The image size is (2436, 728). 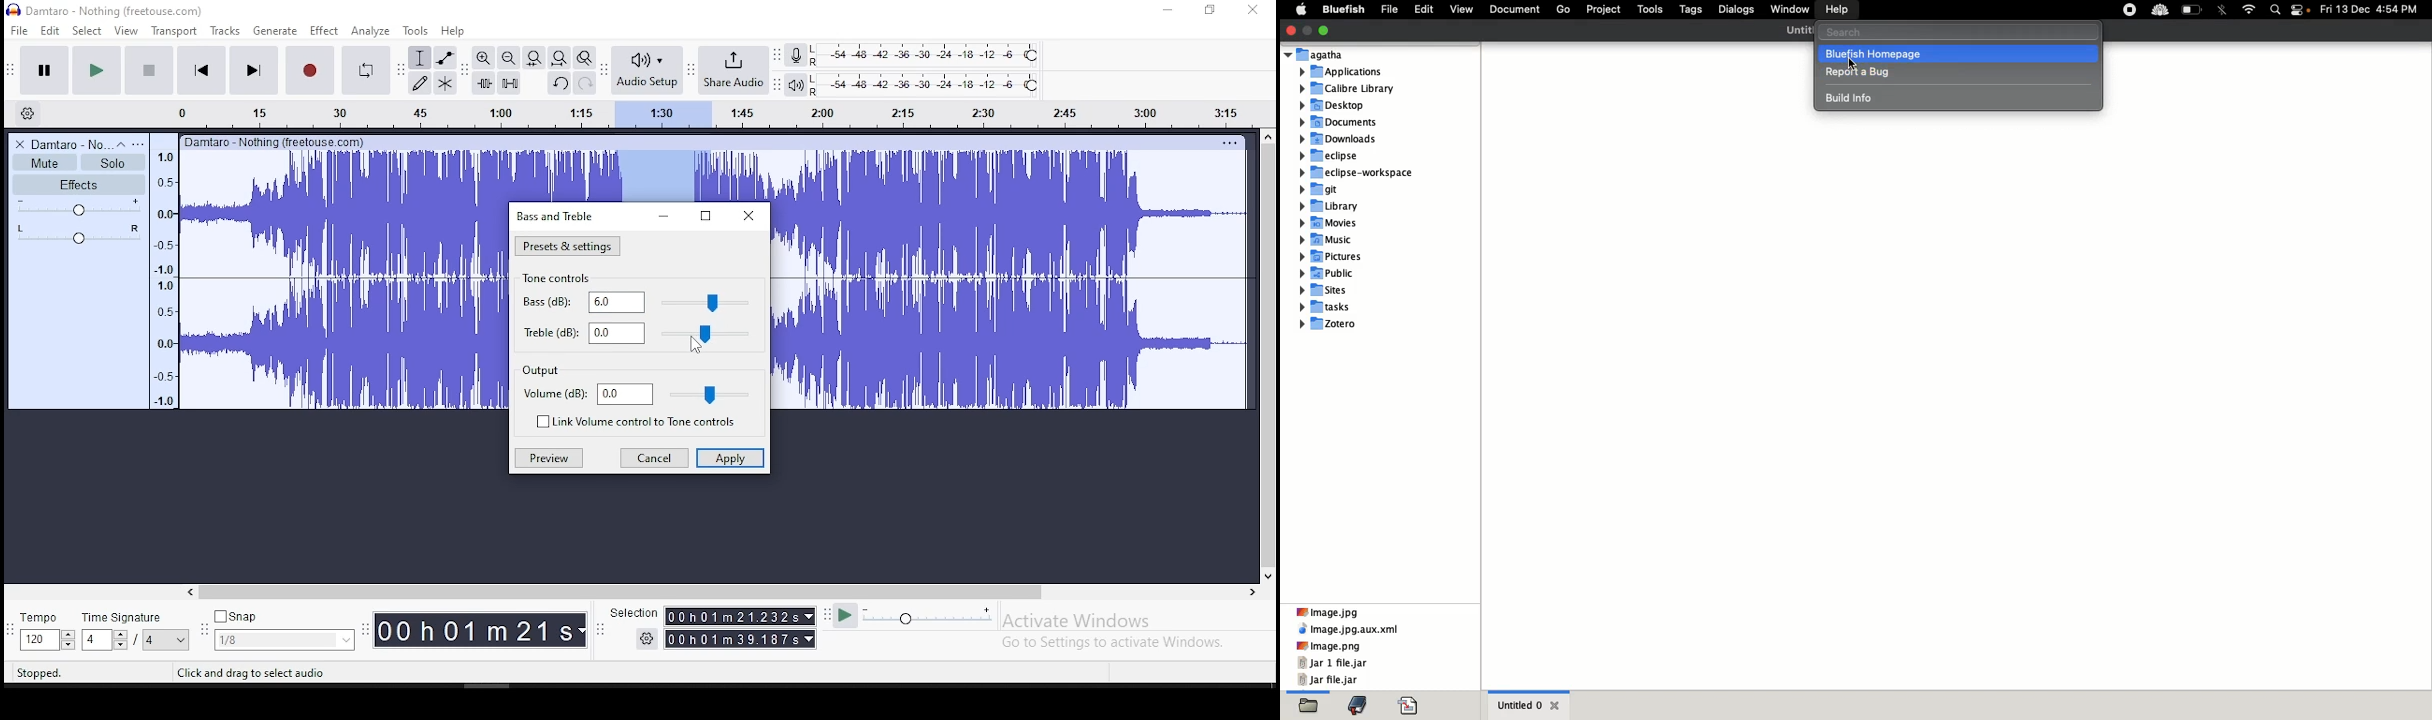 What do you see at coordinates (1690, 10) in the screenshot?
I see `Tags` at bounding box center [1690, 10].